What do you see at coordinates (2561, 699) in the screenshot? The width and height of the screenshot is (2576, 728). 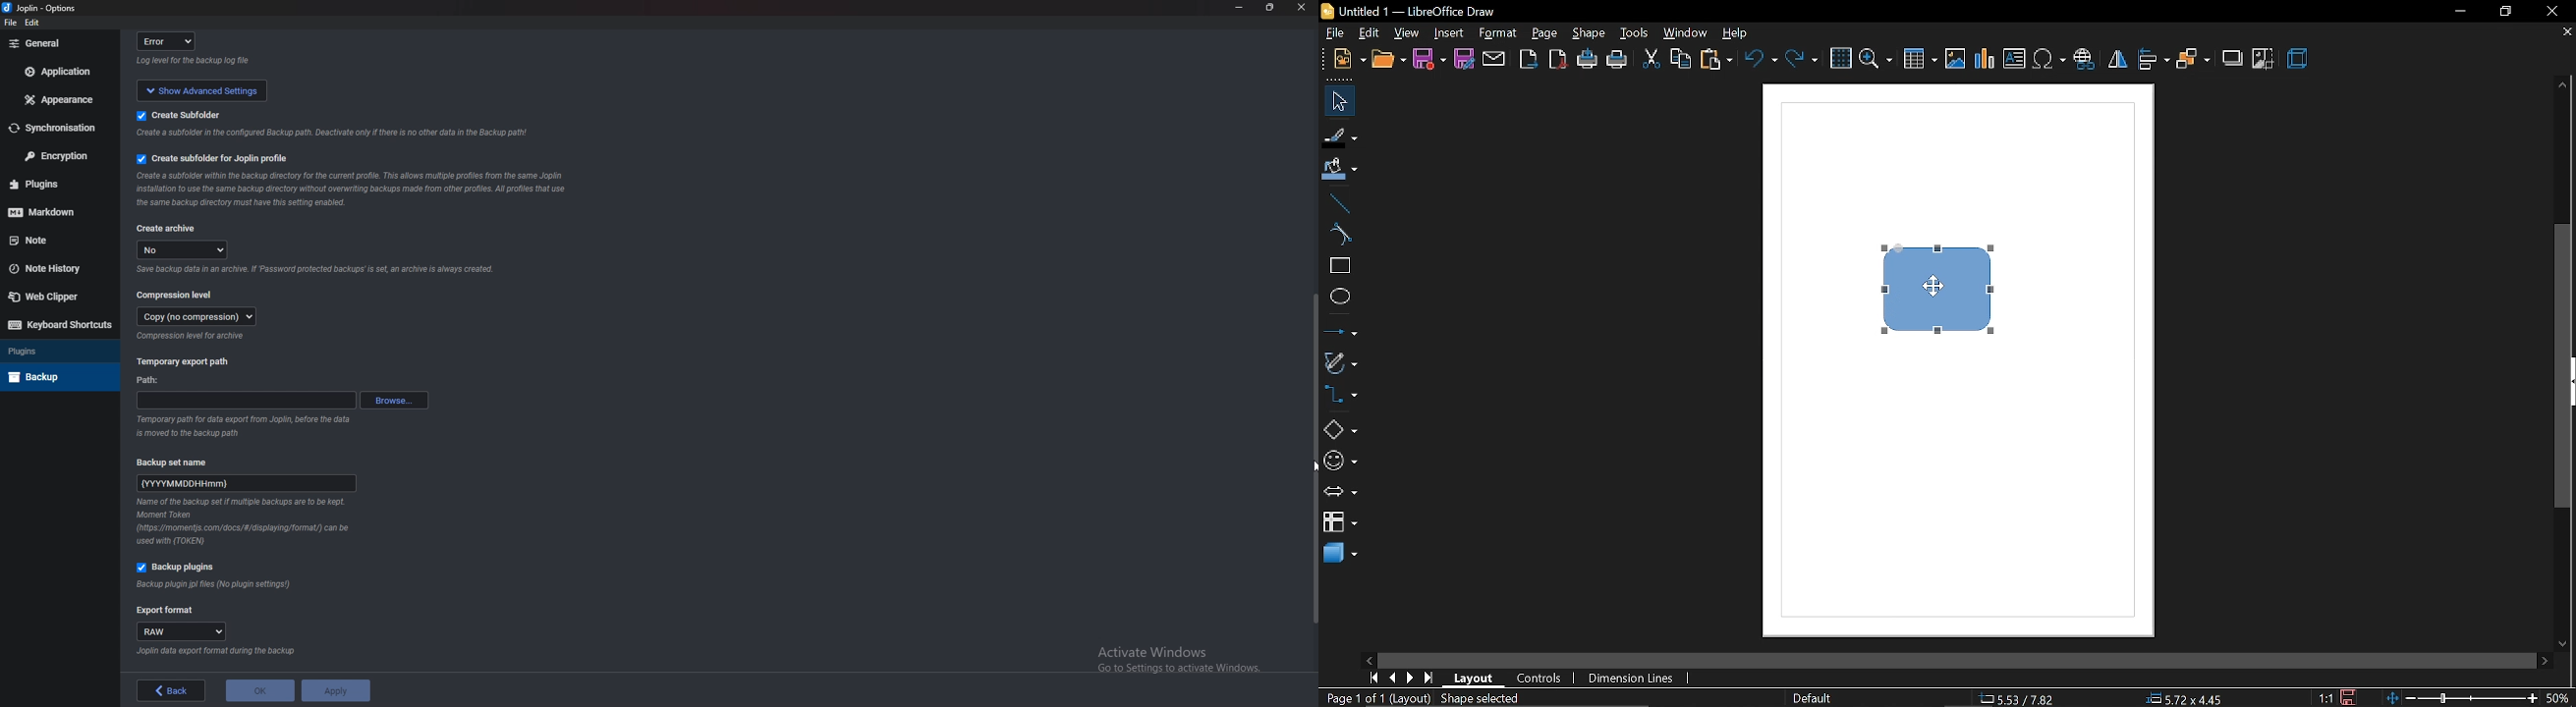 I see `current zoom` at bounding box center [2561, 699].